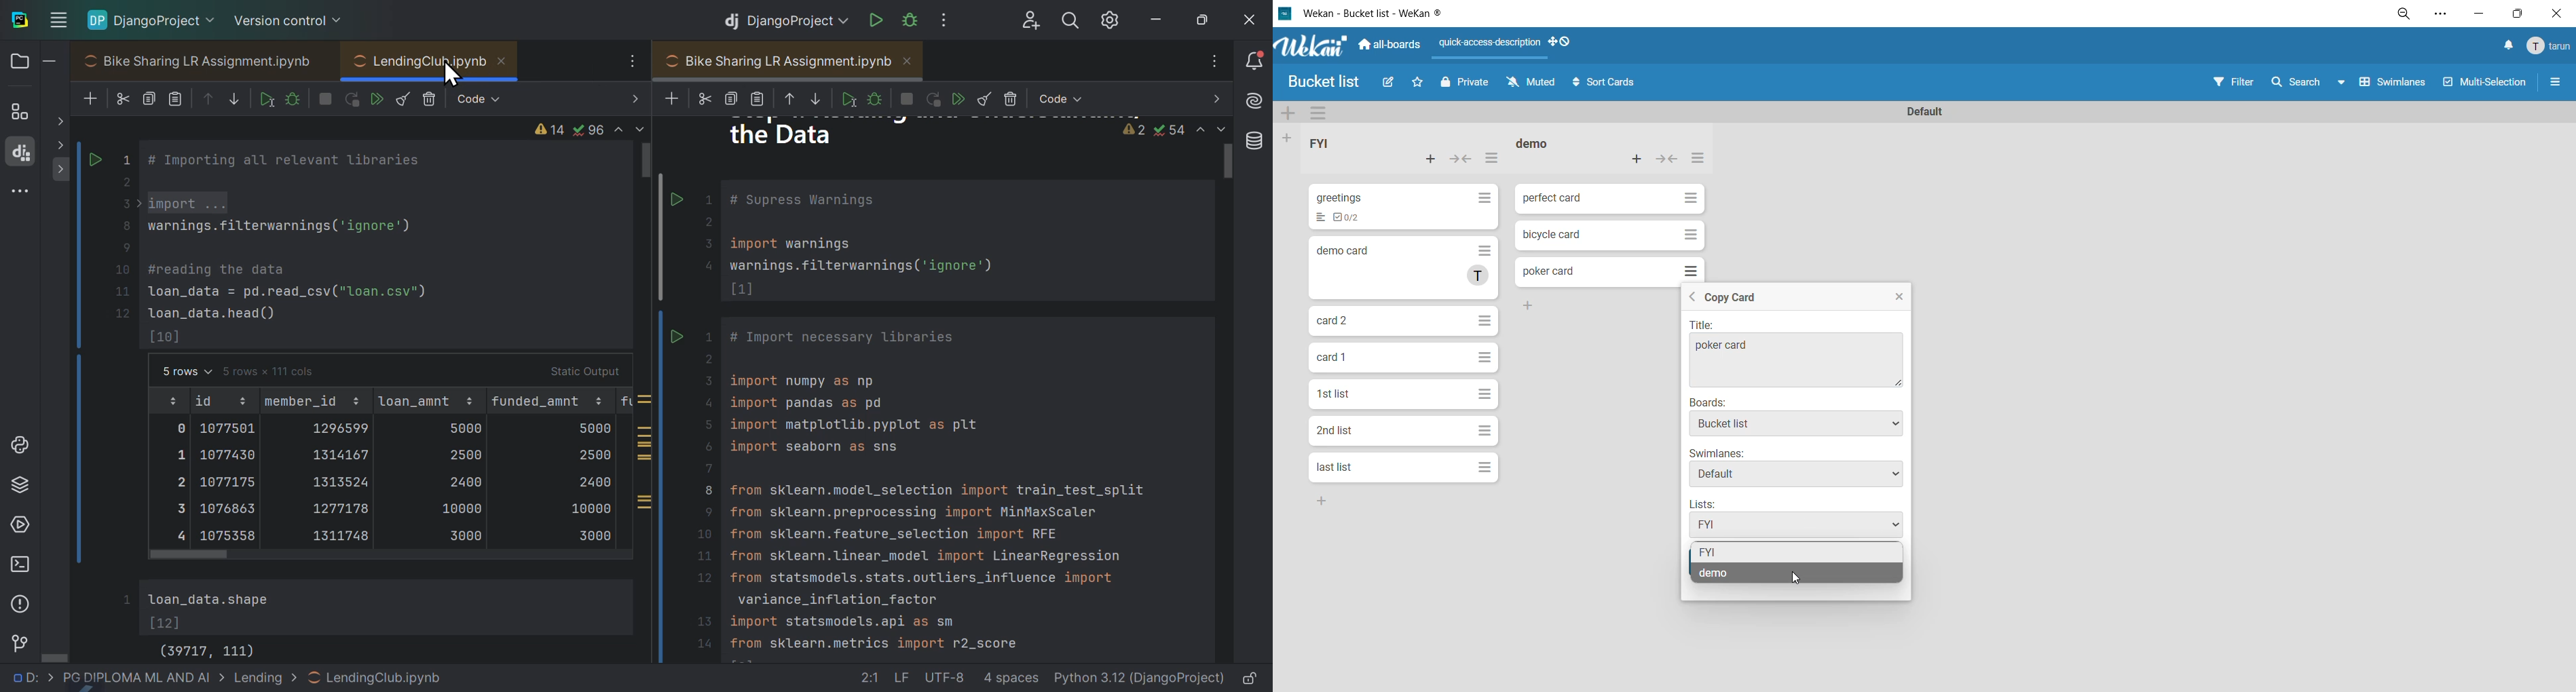 The height and width of the screenshot is (700, 2576). I want to click on sort cards, so click(1605, 83).